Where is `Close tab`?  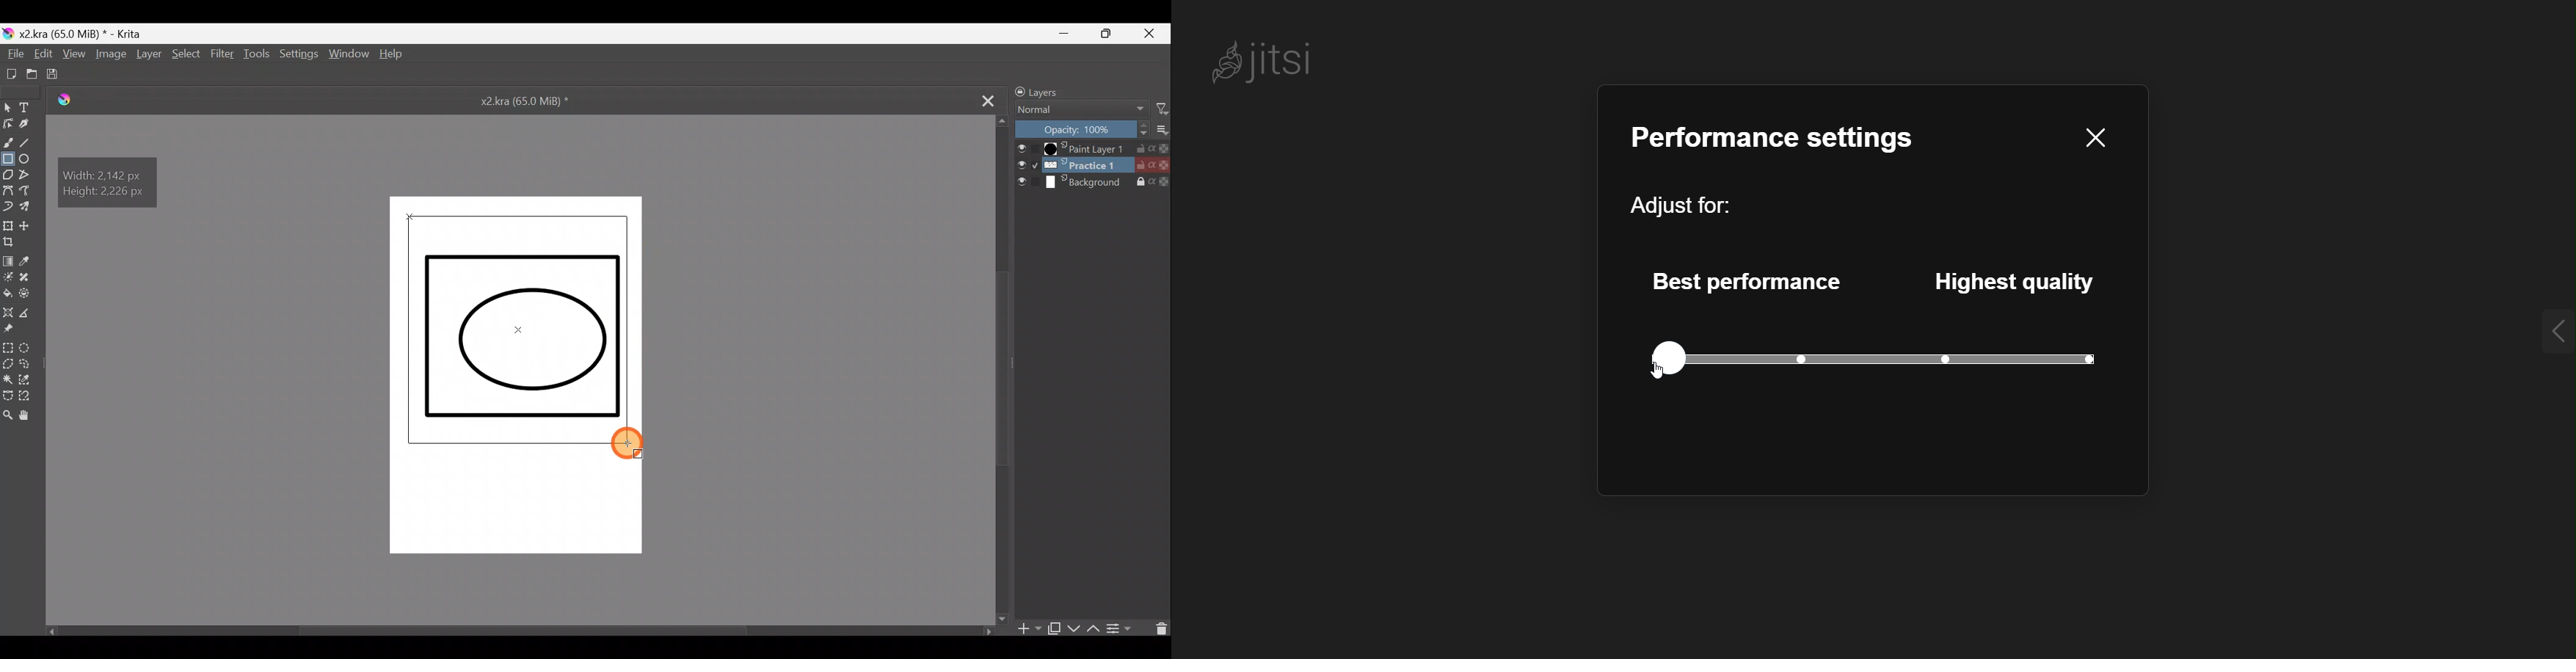
Close tab is located at coordinates (983, 102).